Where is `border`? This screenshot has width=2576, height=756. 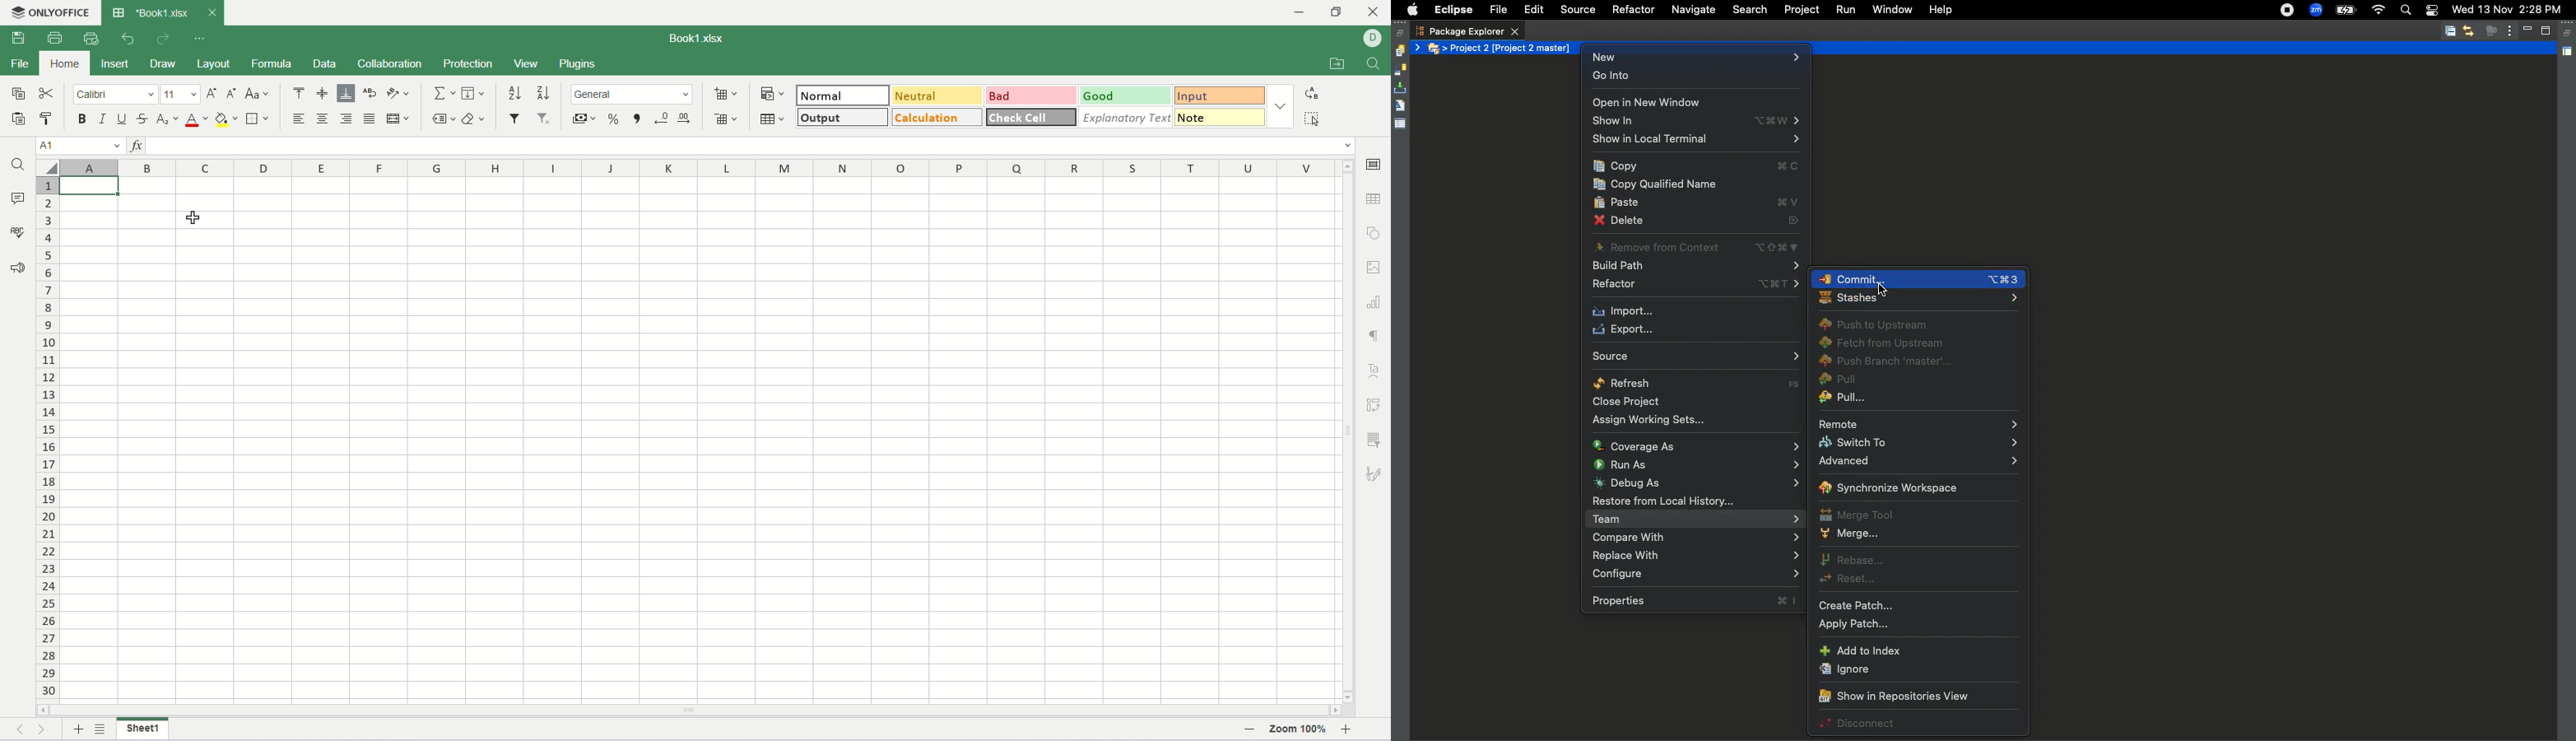 border is located at coordinates (258, 120).